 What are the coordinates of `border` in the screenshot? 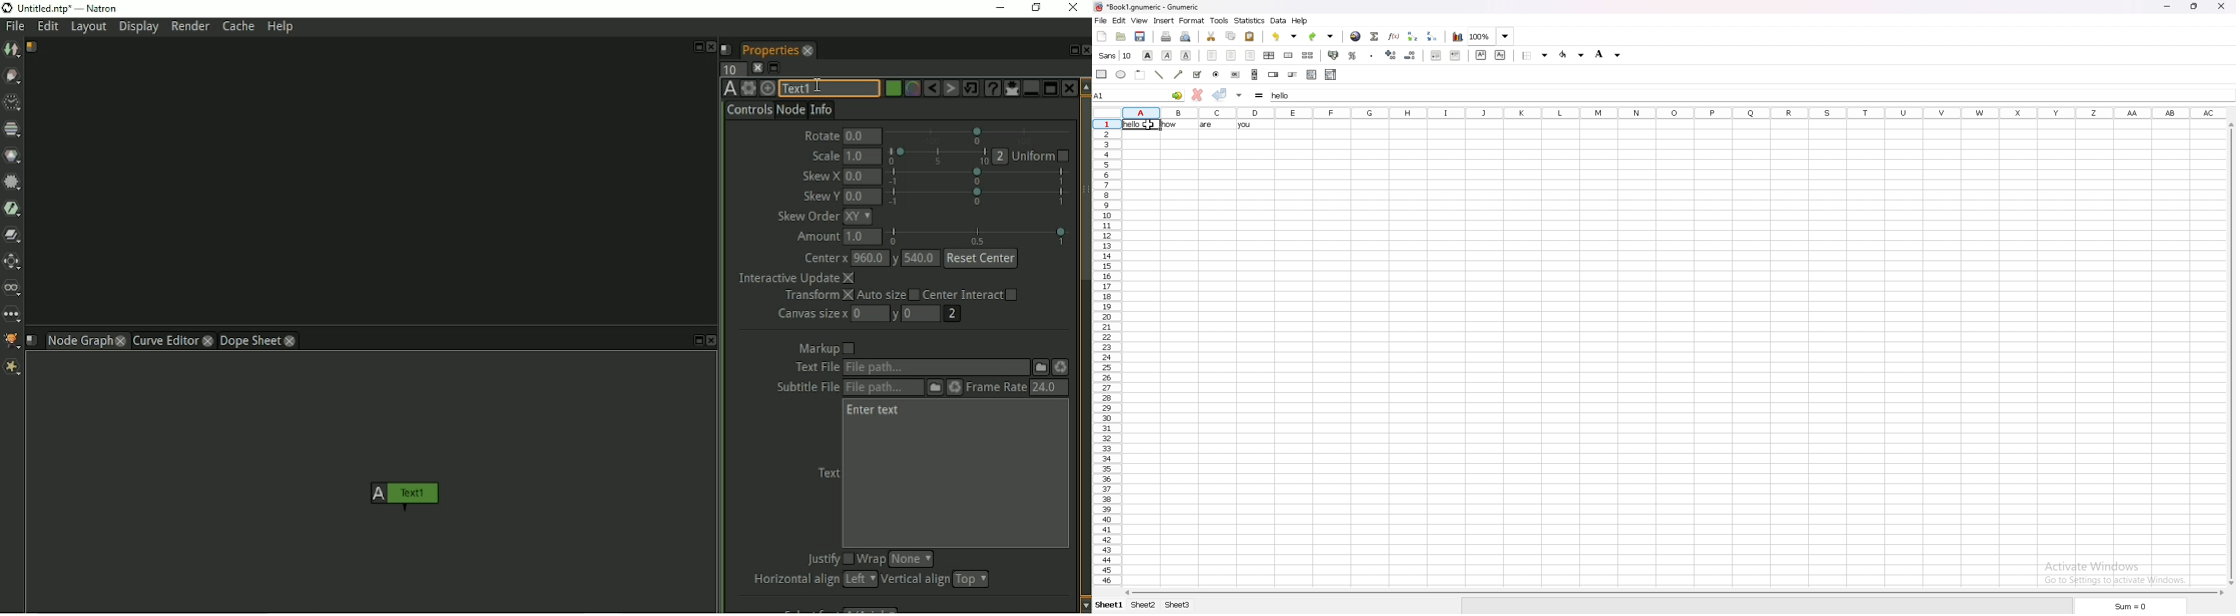 It's located at (1536, 55).